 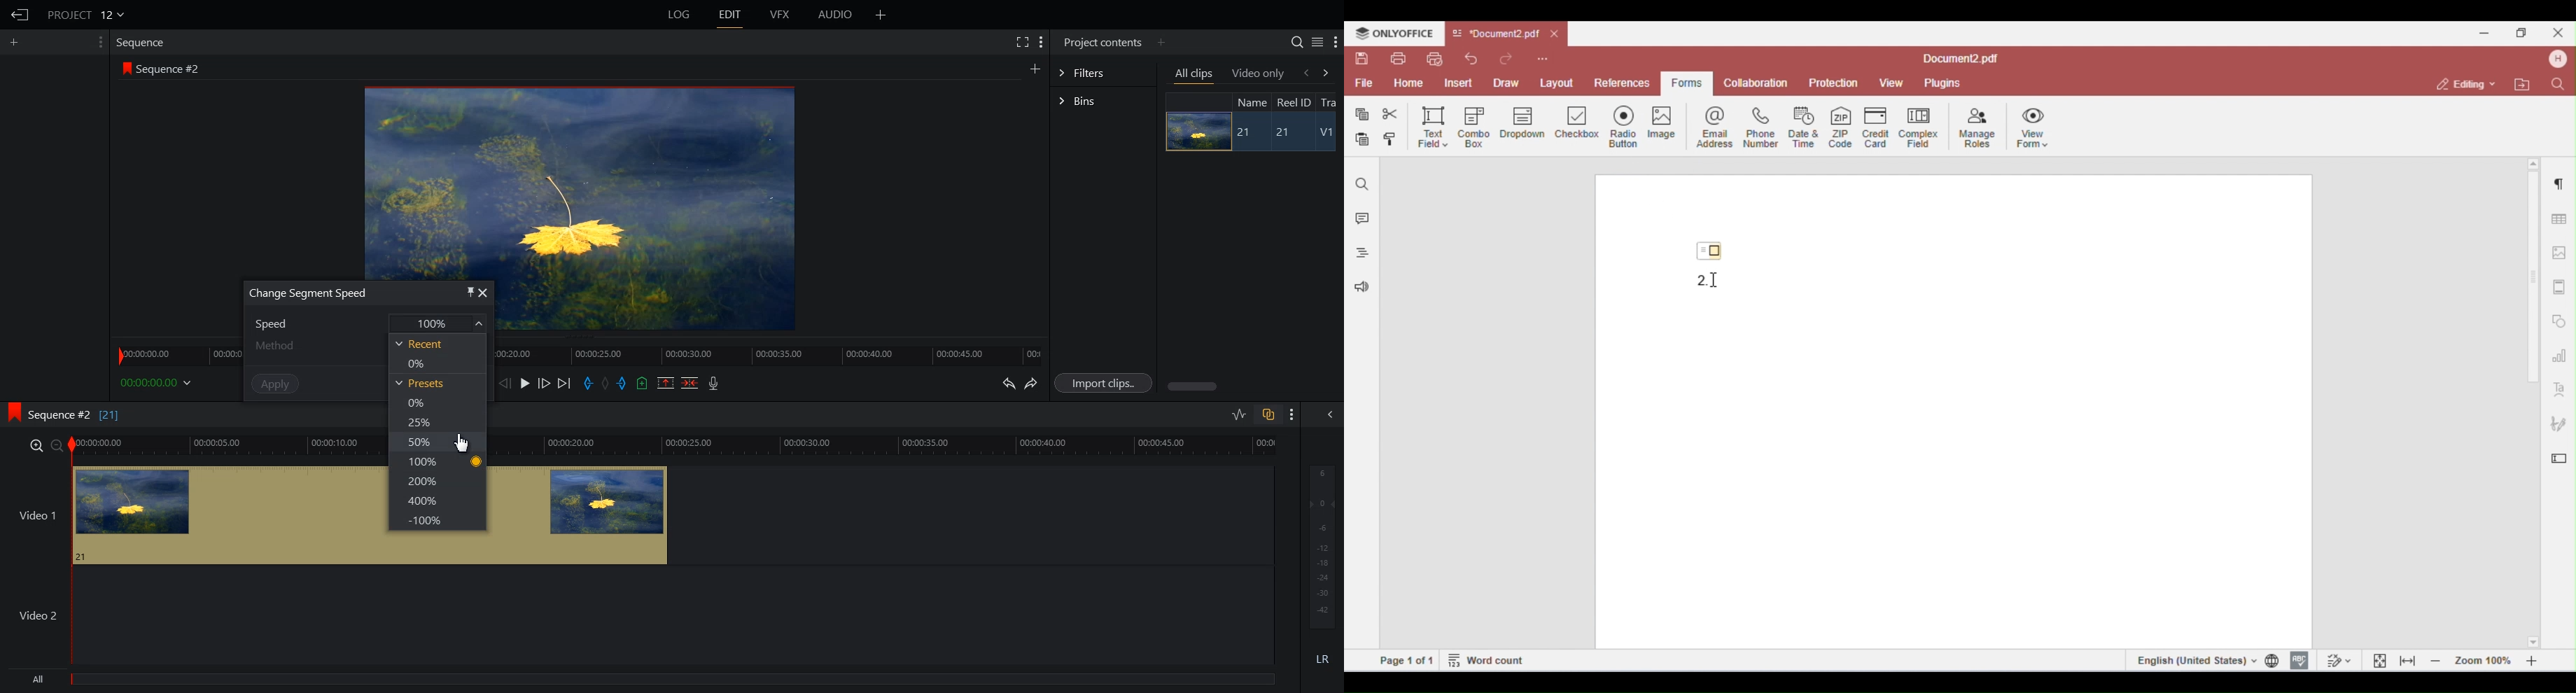 I want to click on Video only, so click(x=1259, y=73).